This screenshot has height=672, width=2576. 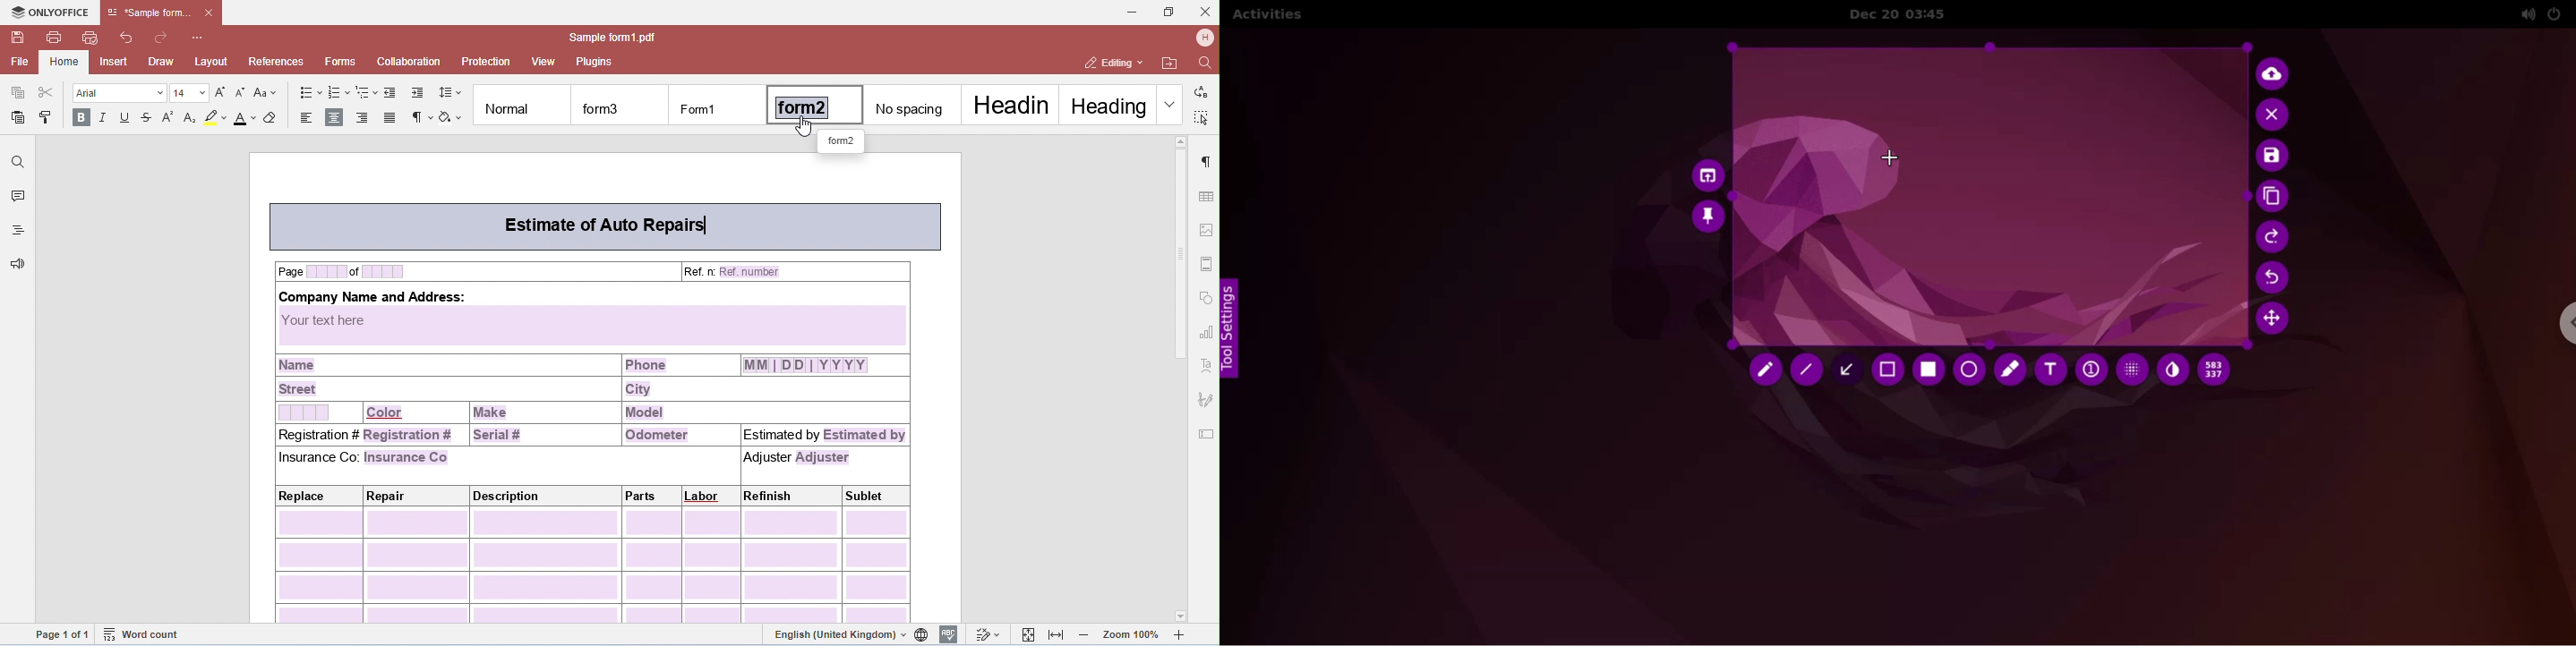 I want to click on arrow tool, so click(x=1851, y=368).